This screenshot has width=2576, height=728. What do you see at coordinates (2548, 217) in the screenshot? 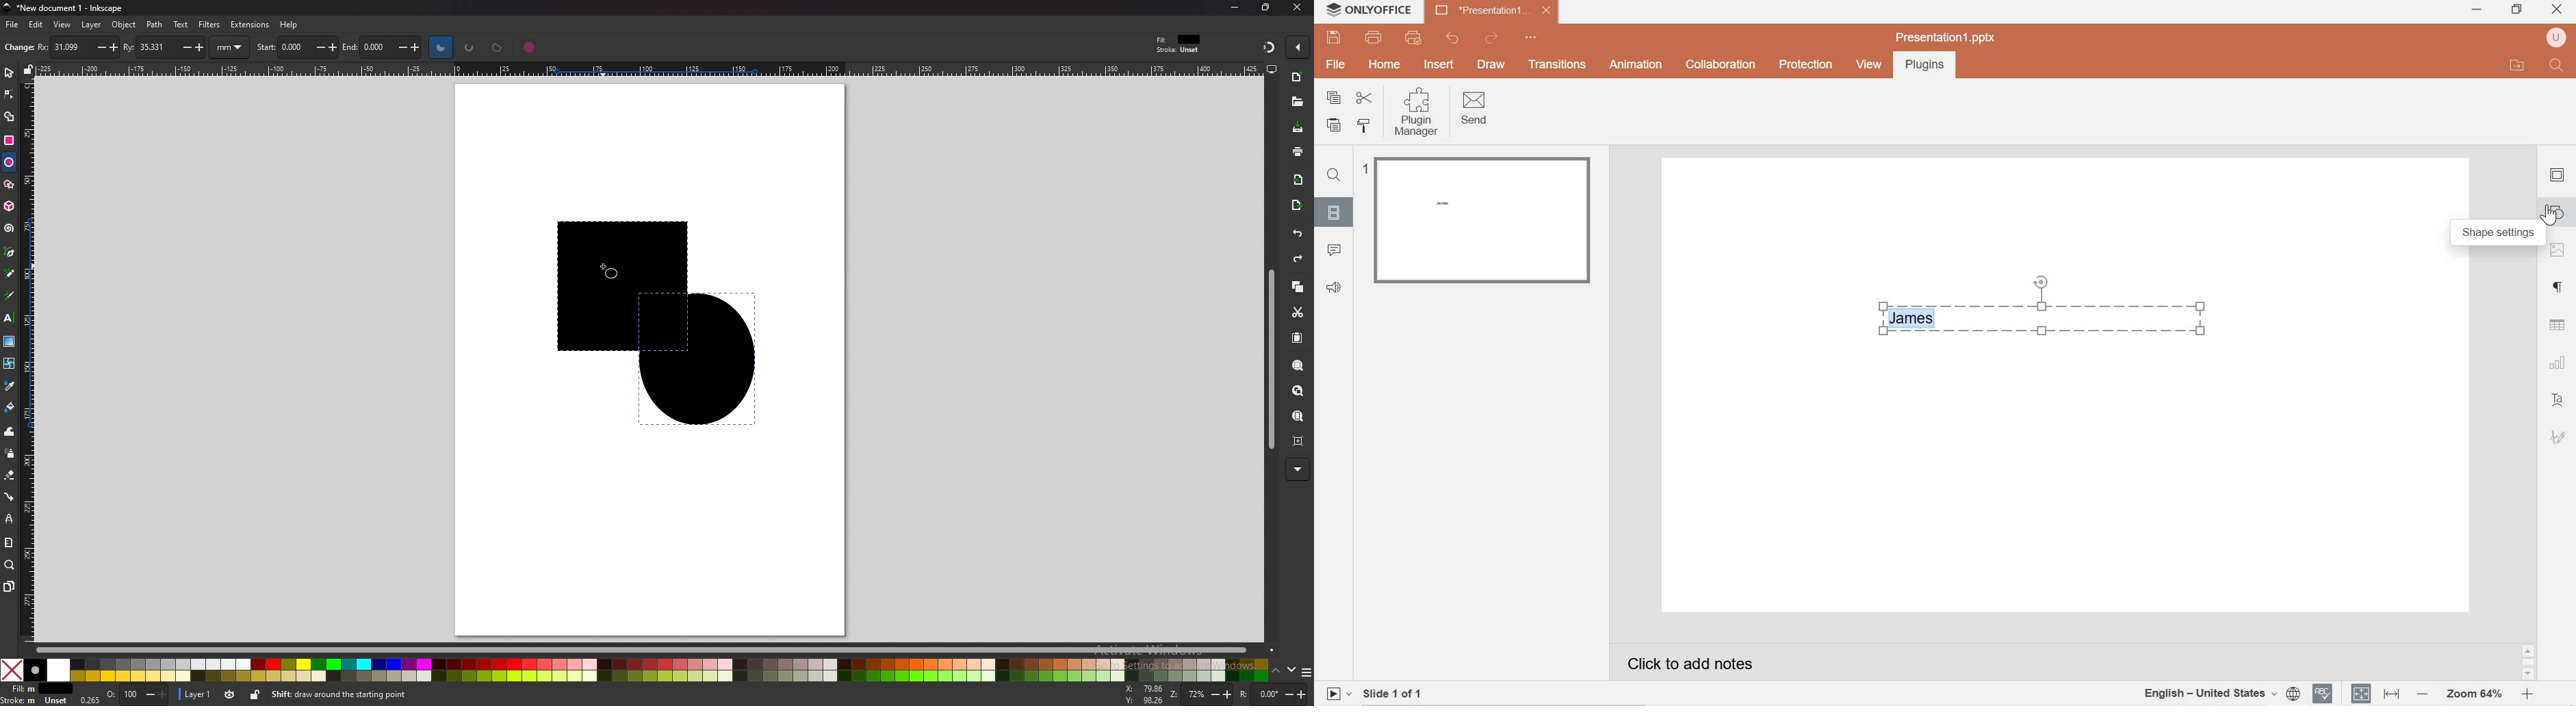
I see `cursor` at bounding box center [2548, 217].